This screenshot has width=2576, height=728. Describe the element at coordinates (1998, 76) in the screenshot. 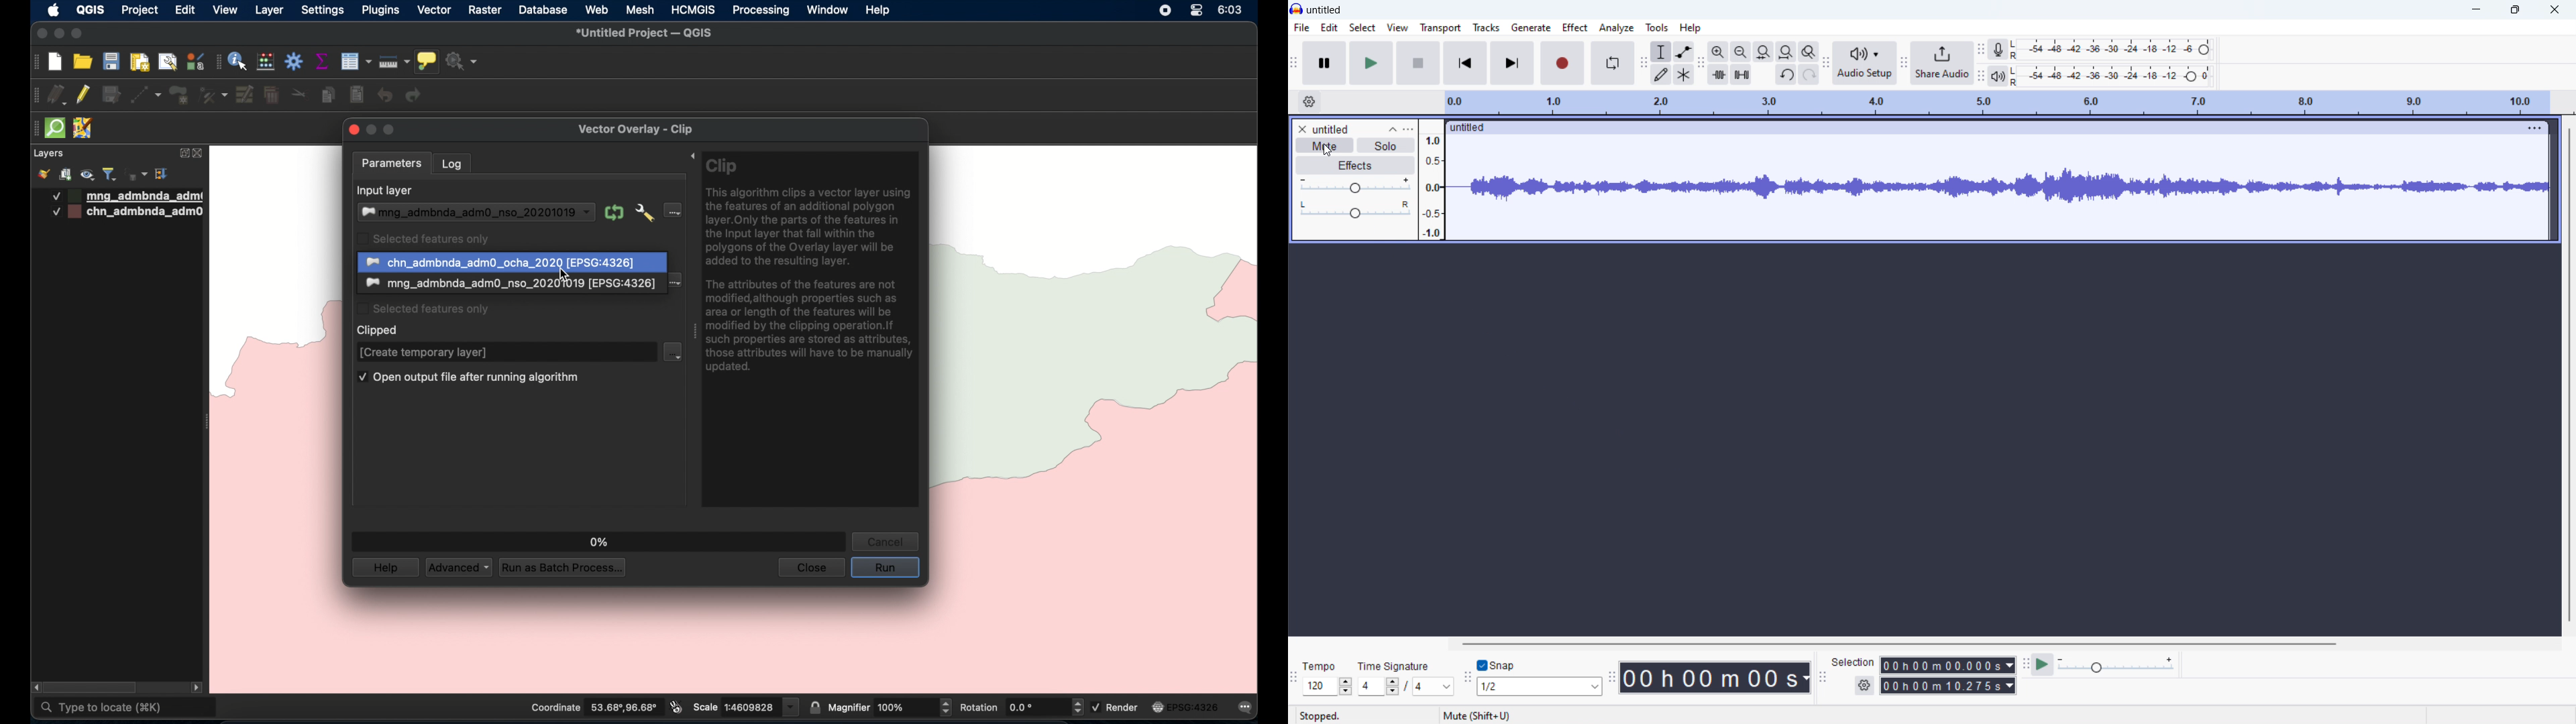

I see `playback meter` at that location.